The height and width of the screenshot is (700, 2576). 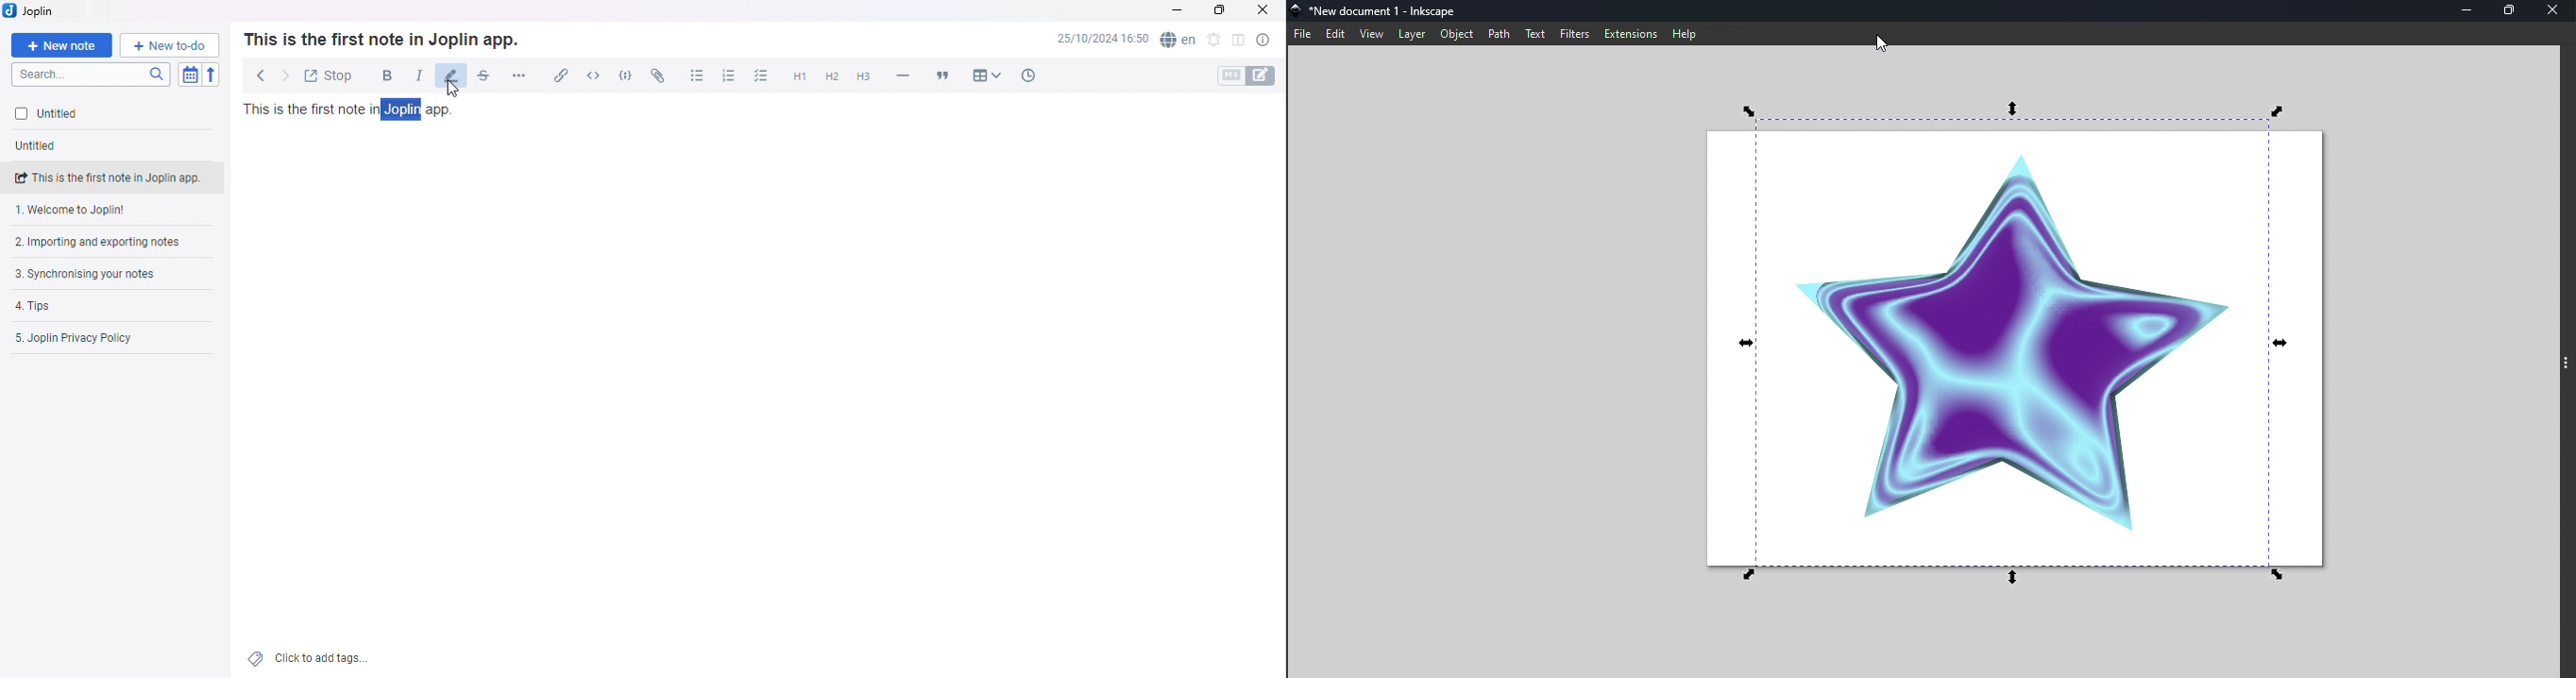 What do you see at coordinates (351, 109) in the screenshot?
I see `Text in note` at bounding box center [351, 109].